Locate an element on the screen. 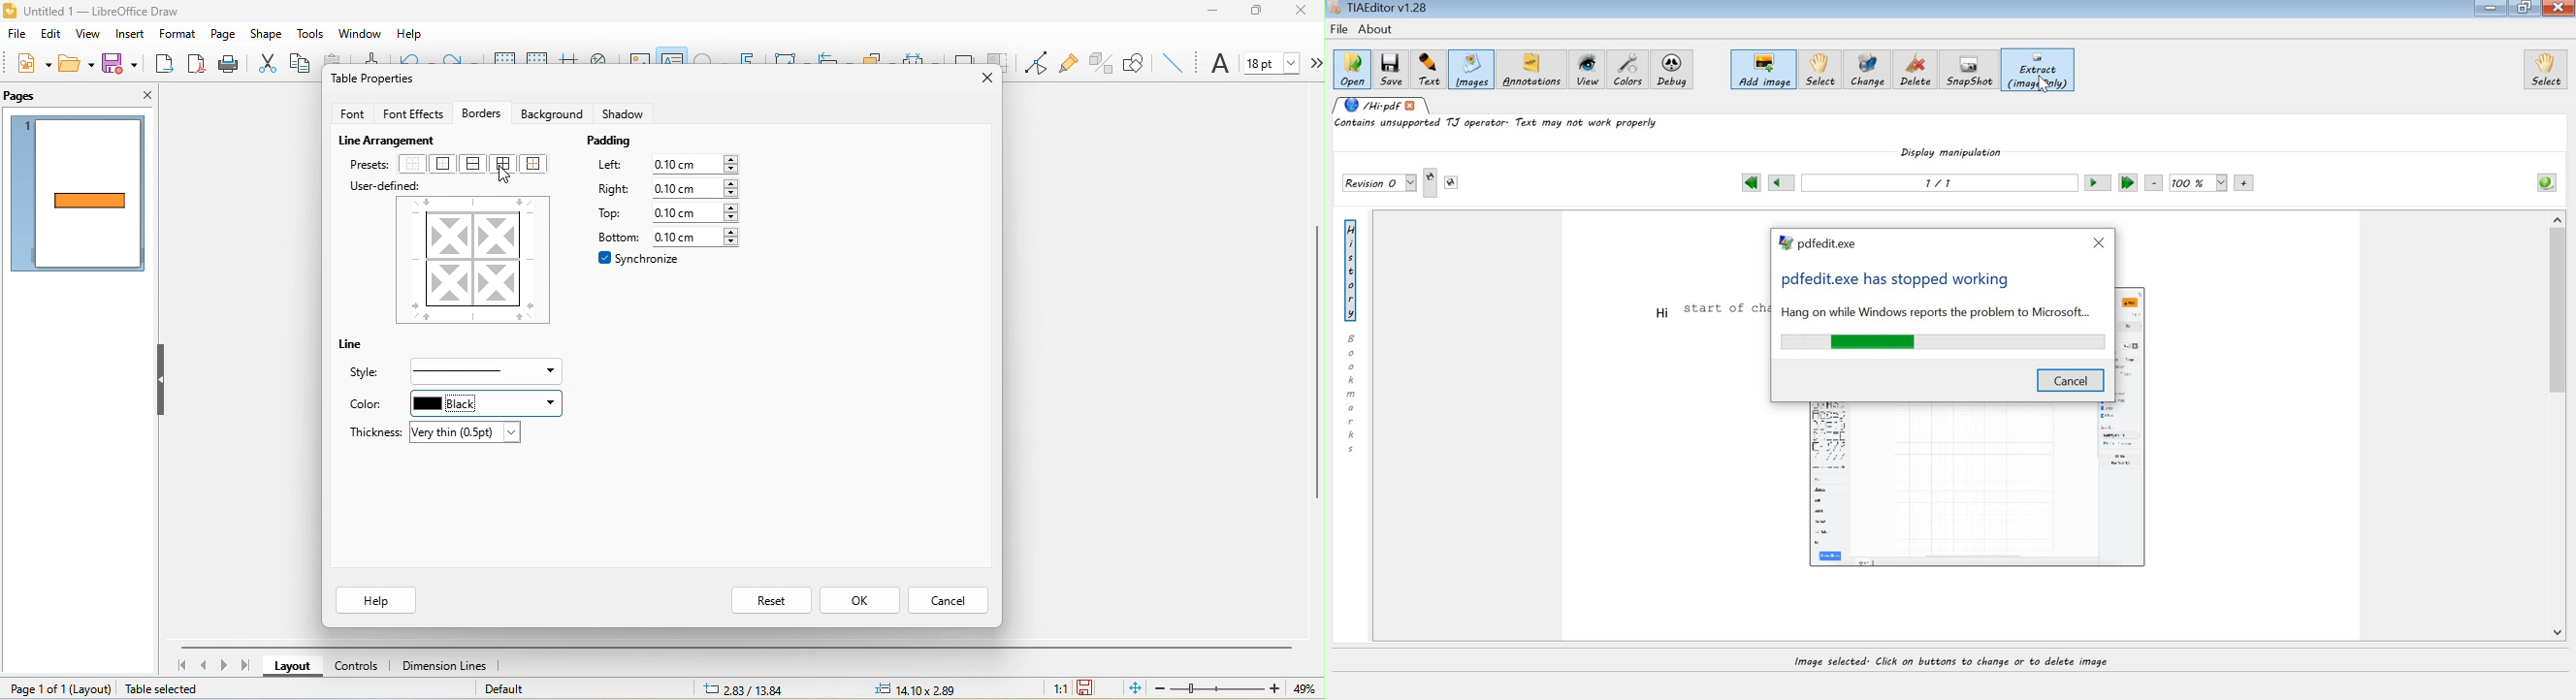 This screenshot has width=2576, height=700. insert line is located at coordinates (1173, 62).